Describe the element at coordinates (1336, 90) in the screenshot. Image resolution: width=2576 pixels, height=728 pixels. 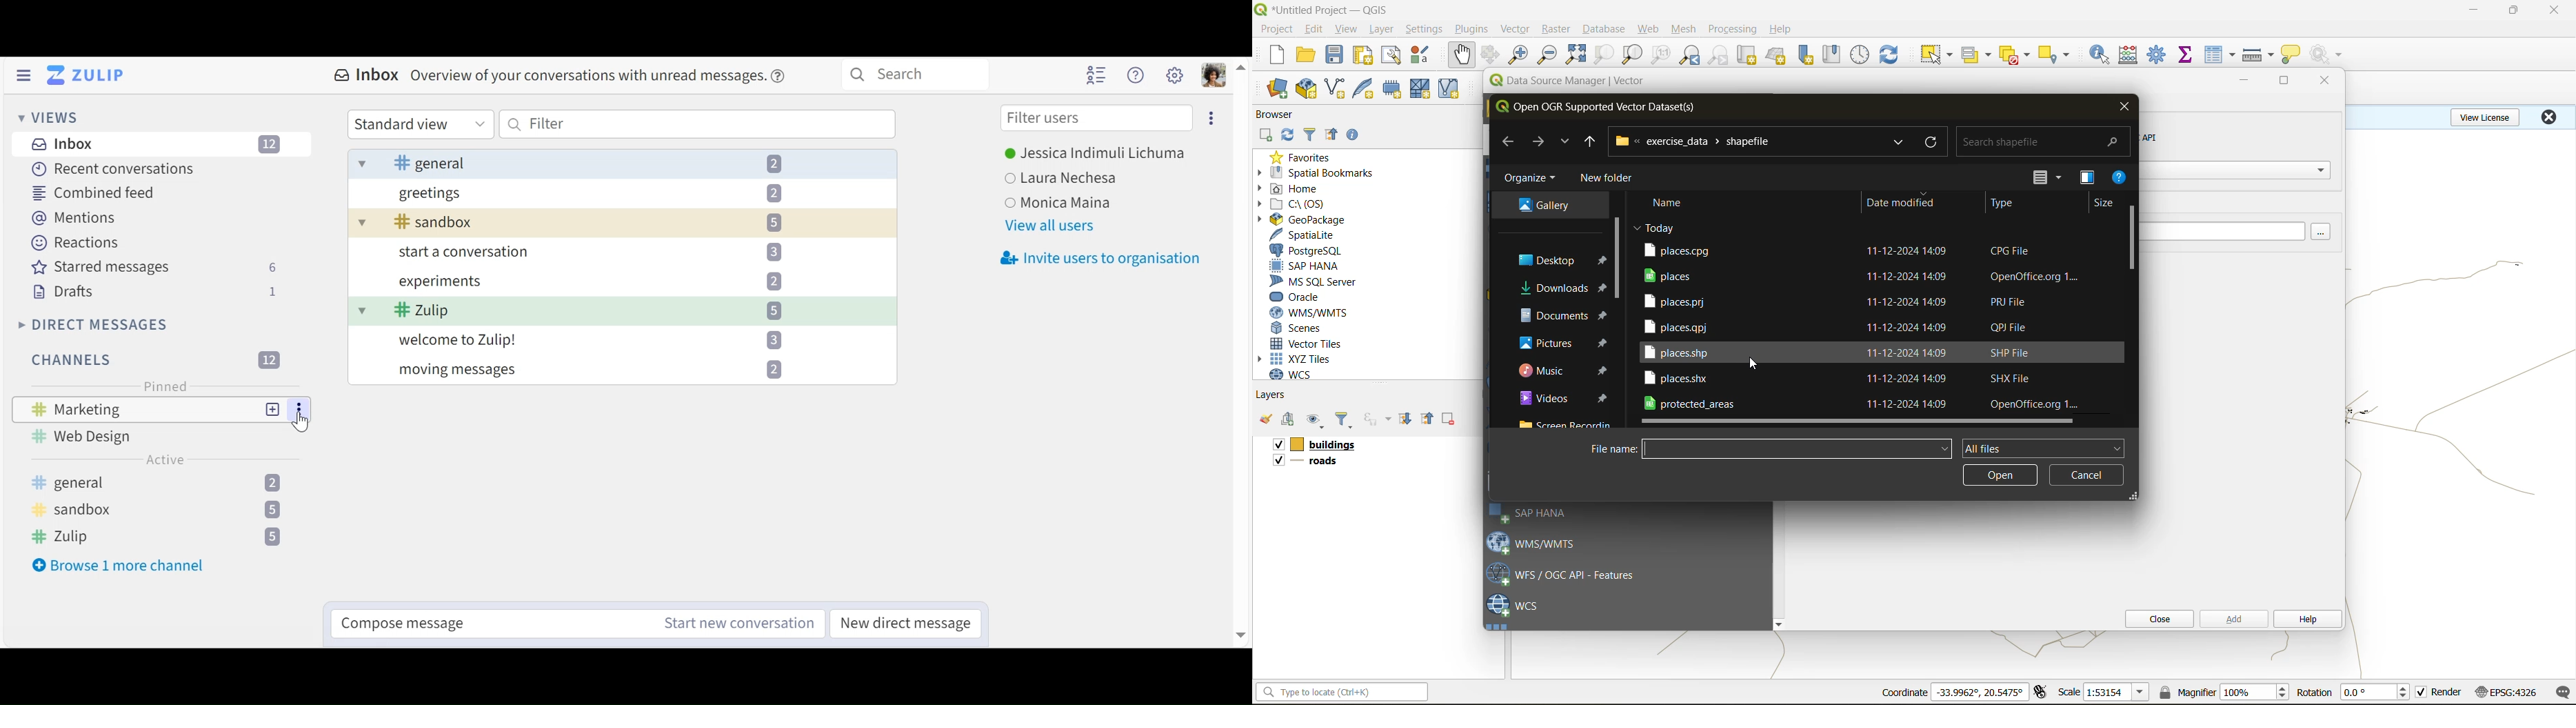
I see `new shapefile layer` at that location.